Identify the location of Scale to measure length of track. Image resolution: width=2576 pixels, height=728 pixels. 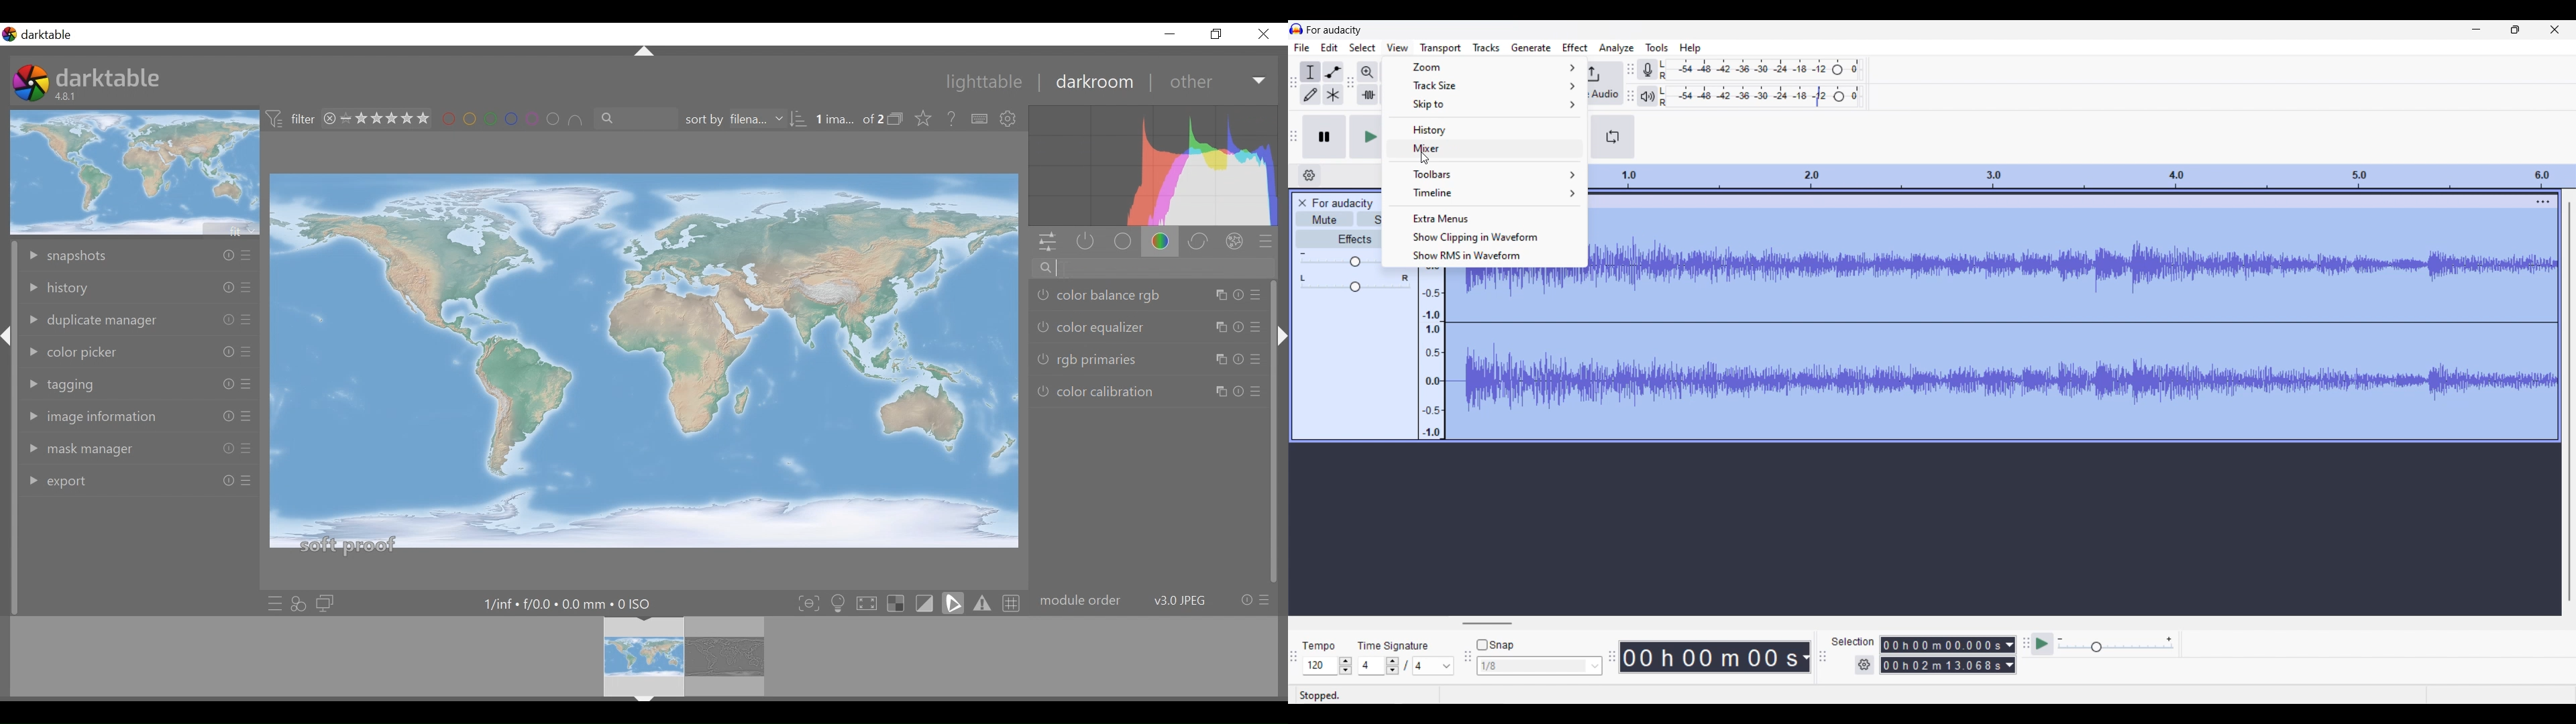
(2082, 176).